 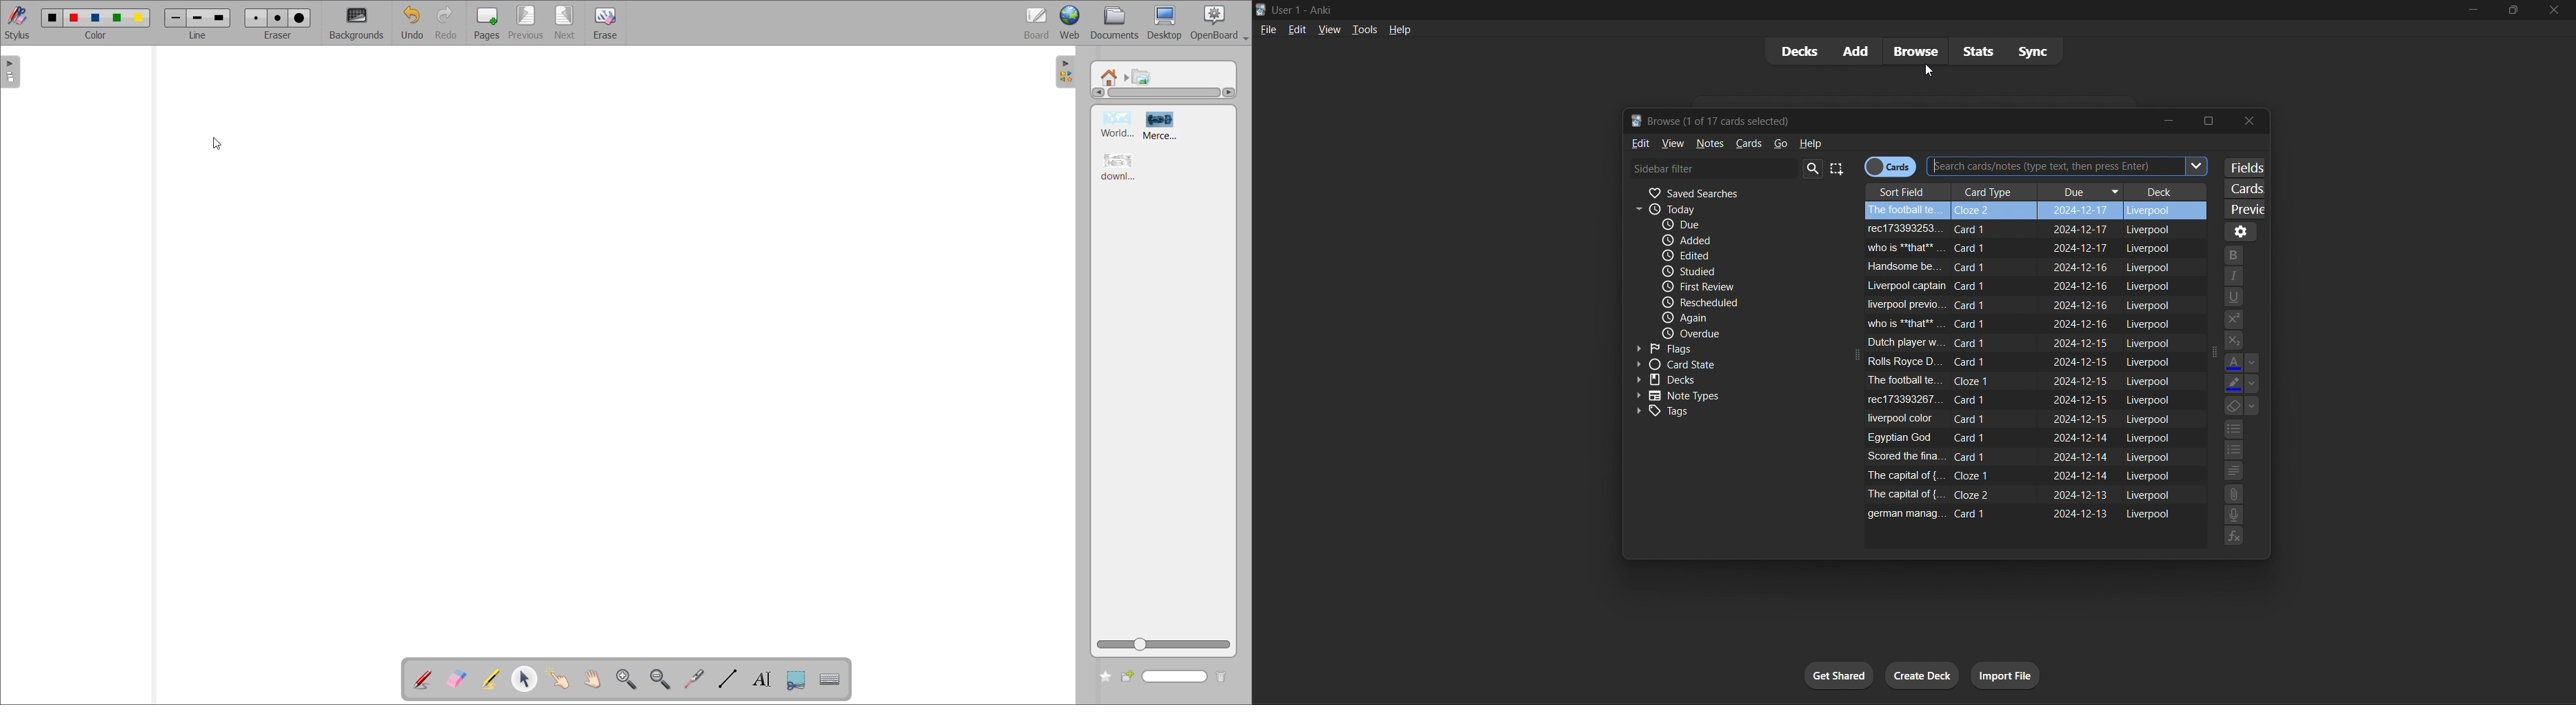 I want to click on again, so click(x=1731, y=318).